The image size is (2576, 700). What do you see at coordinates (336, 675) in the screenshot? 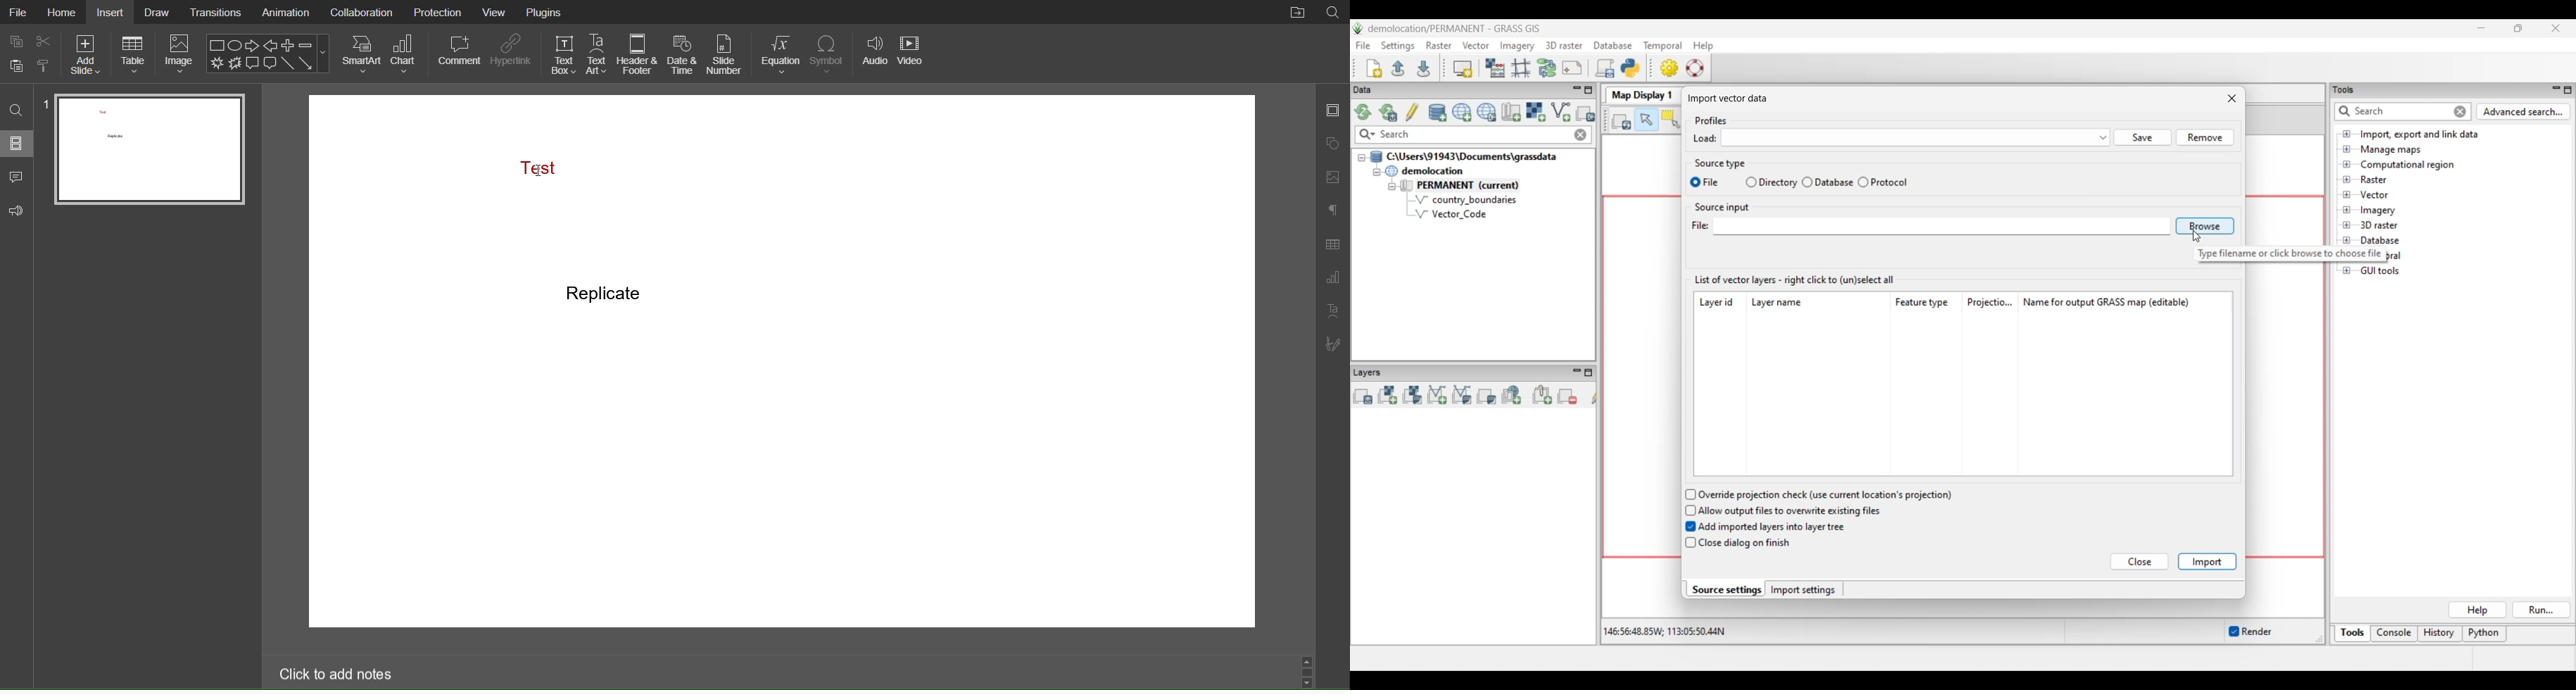
I see `Click to add notes` at bounding box center [336, 675].